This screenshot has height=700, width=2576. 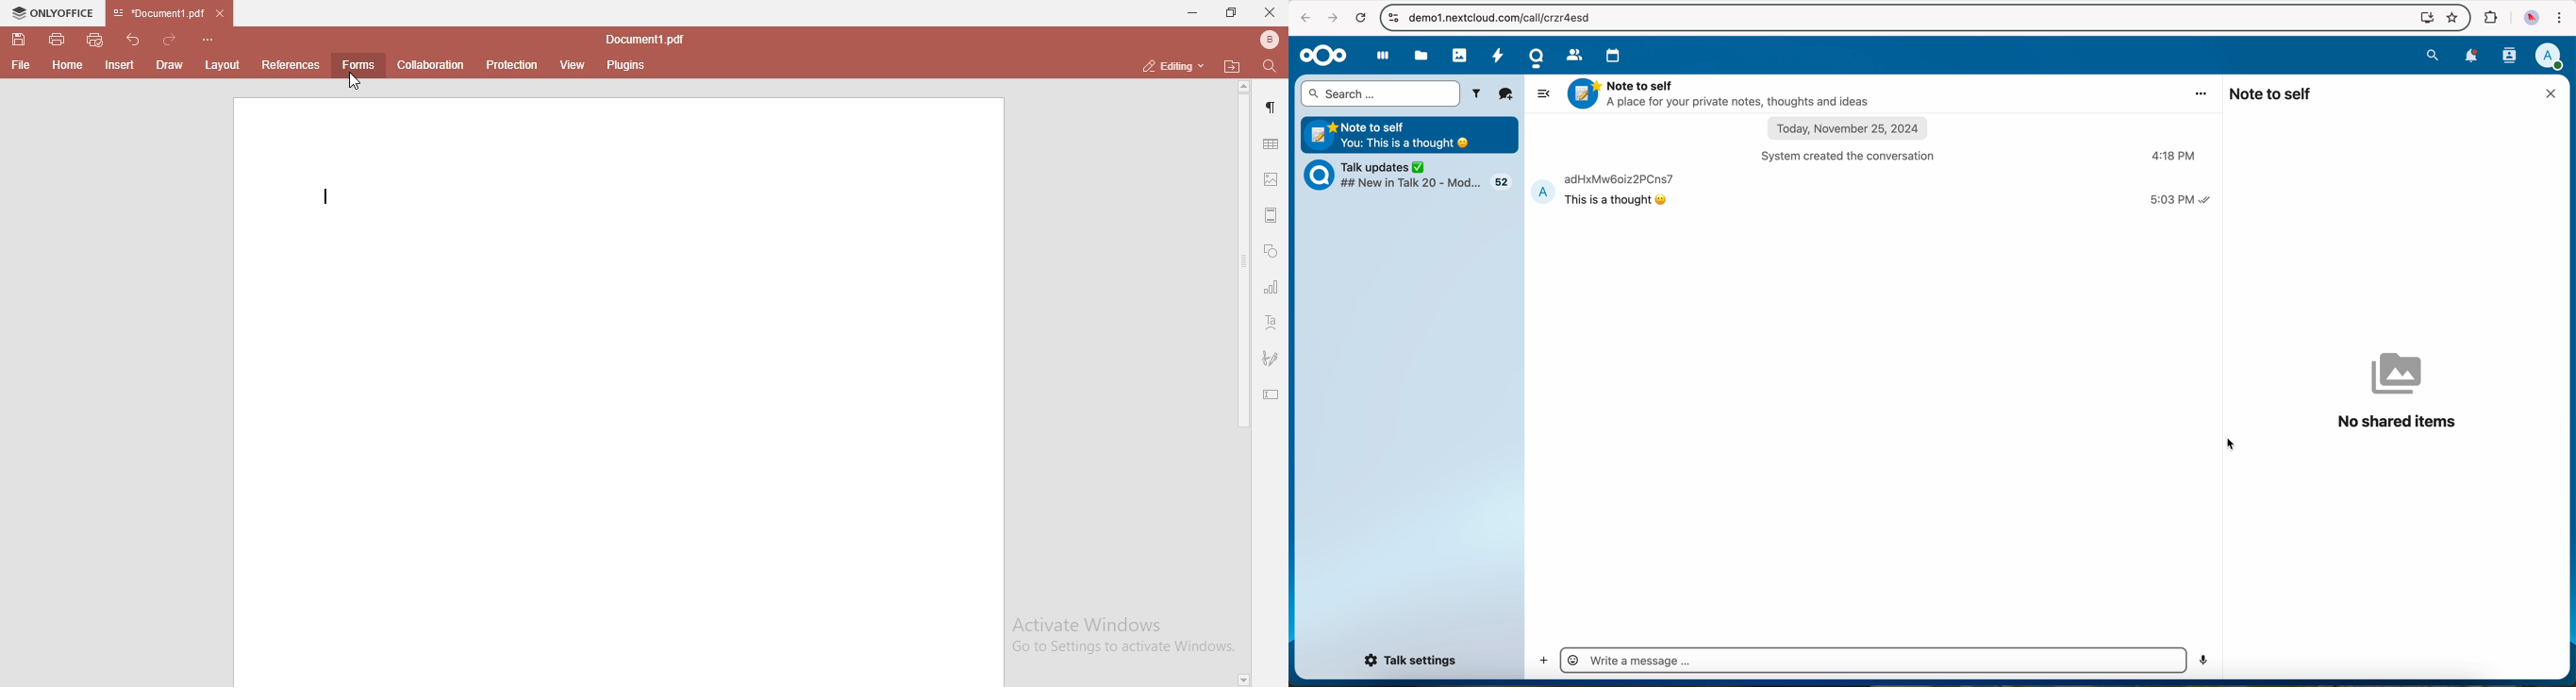 I want to click on customize and control Google Chrome, so click(x=2560, y=18).